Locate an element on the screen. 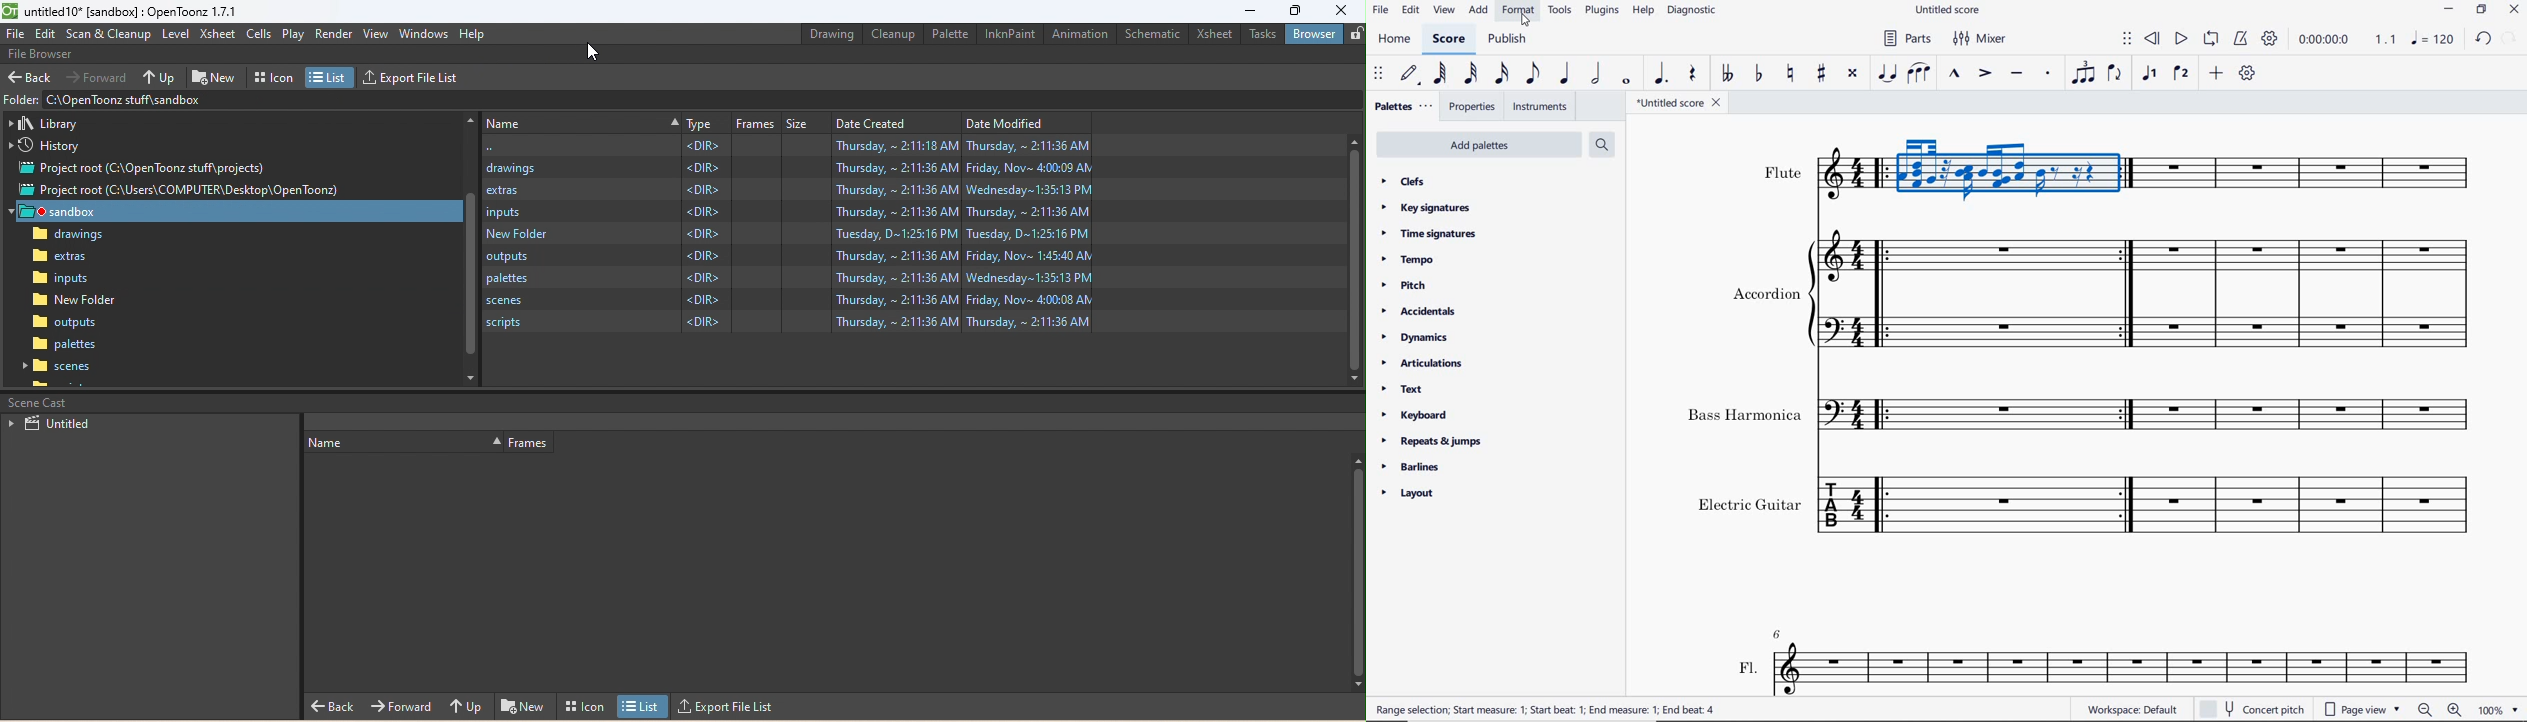 The height and width of the screenshot is (728, 2548). publish is located at coordinates (1510, 39).